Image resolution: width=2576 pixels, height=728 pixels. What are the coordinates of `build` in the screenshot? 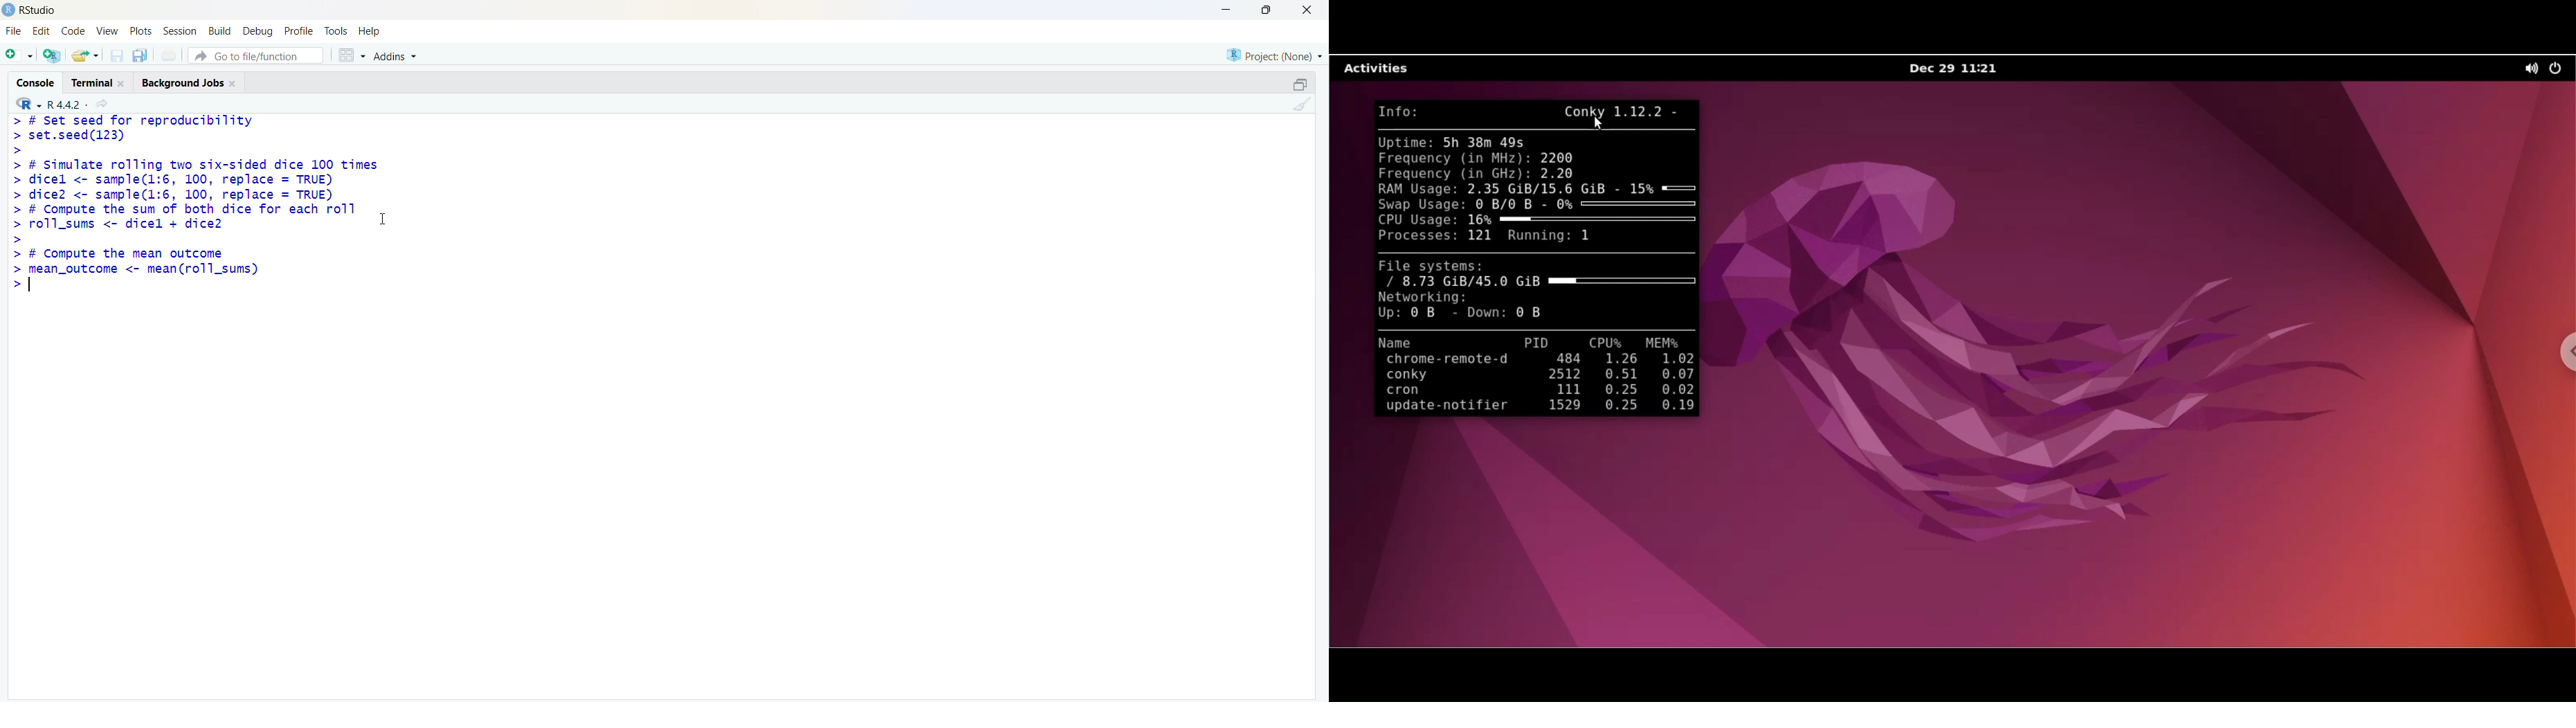 It's located at (219, 32).